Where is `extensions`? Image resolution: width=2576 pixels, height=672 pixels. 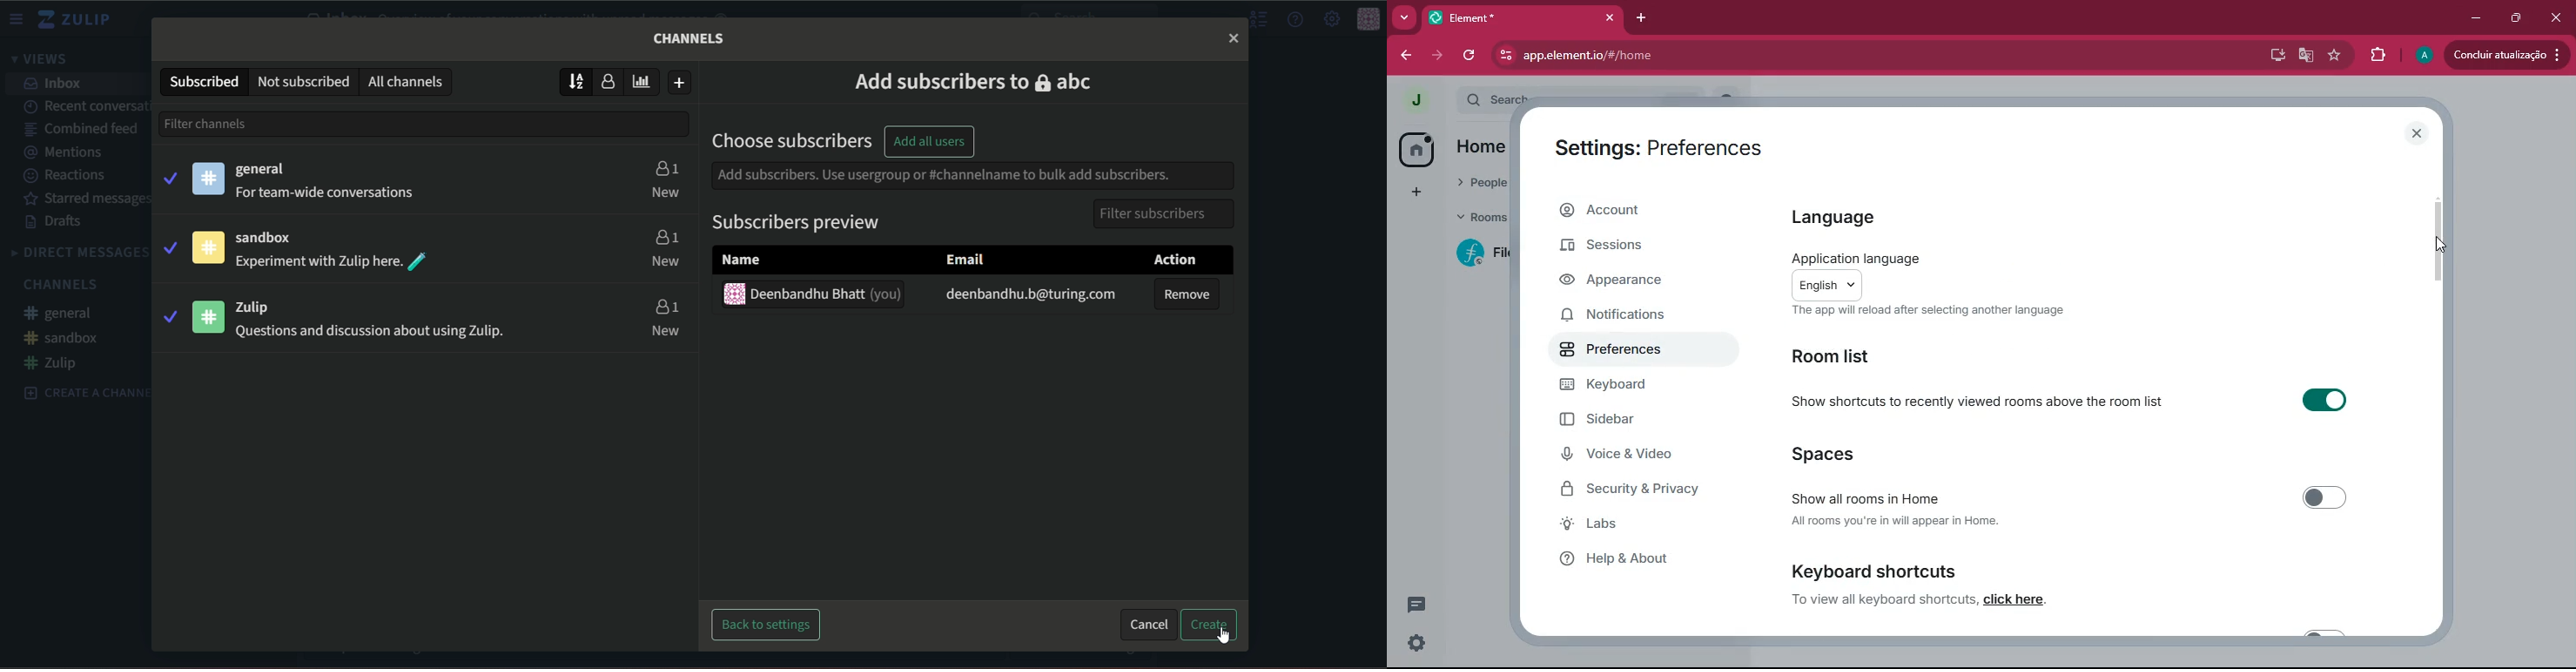 extensions is located at coordinates (2377, 55).